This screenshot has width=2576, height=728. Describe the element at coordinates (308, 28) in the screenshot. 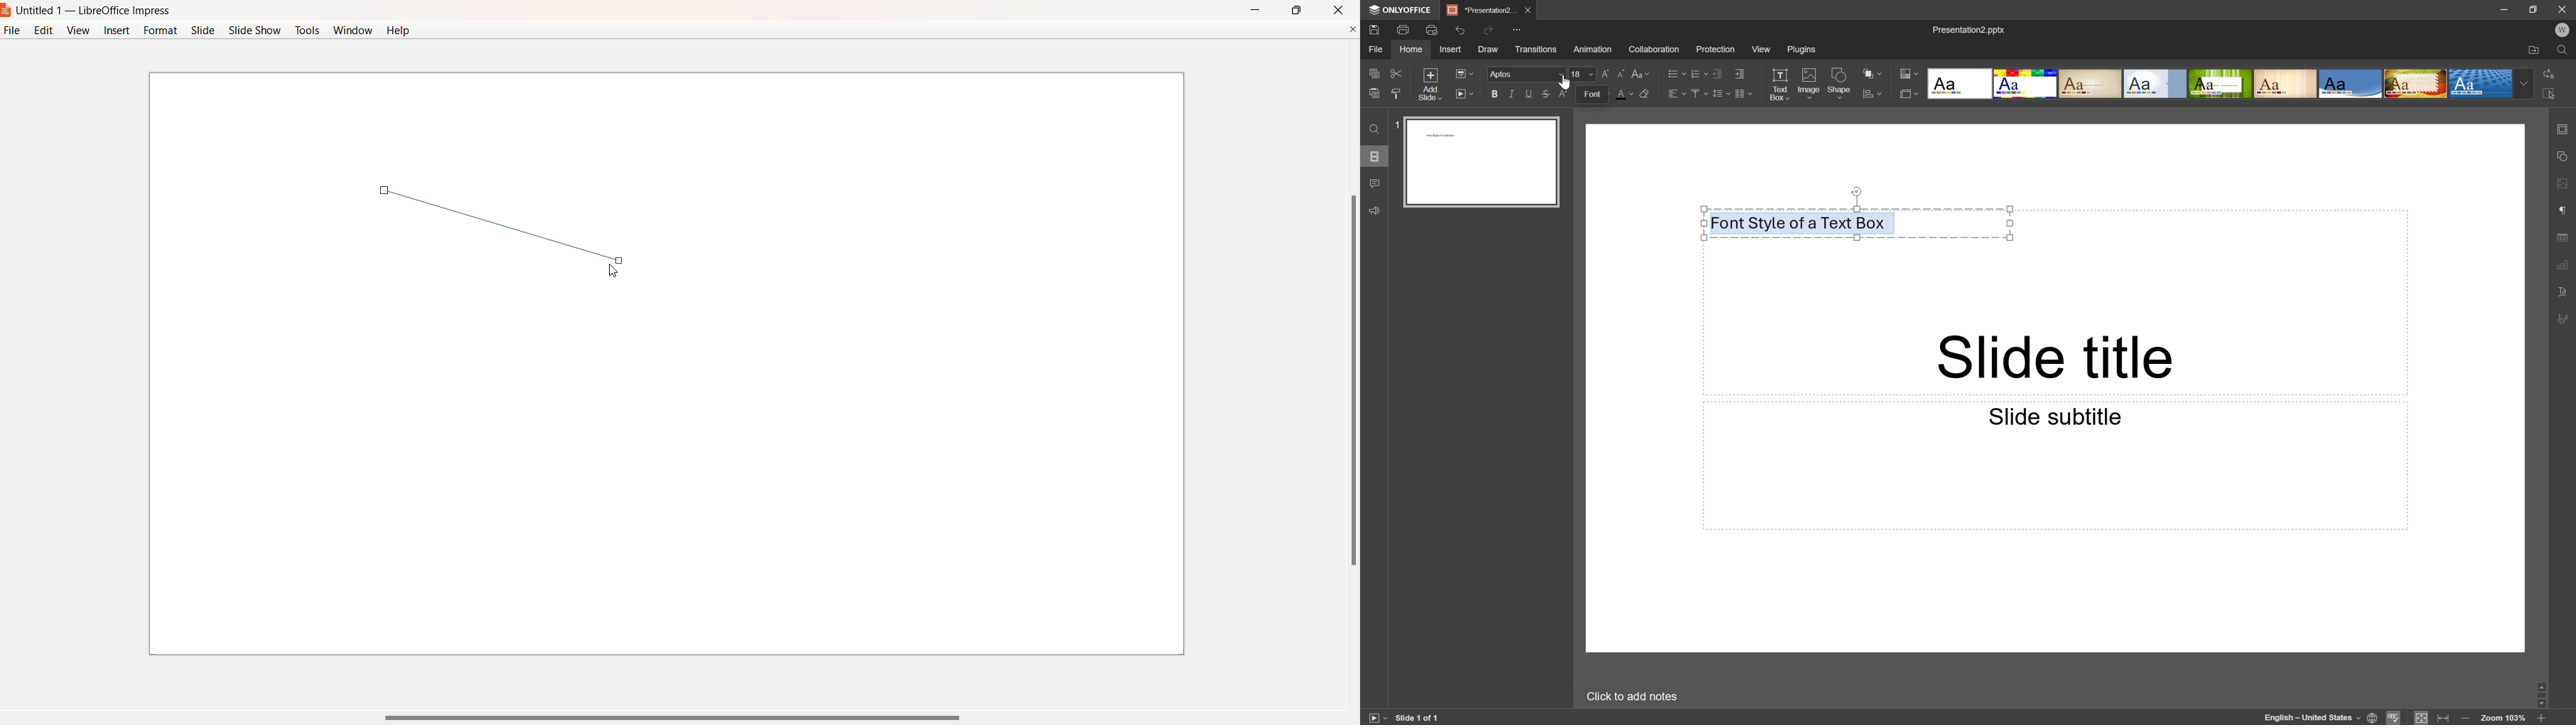

I see `Tools` at that location.